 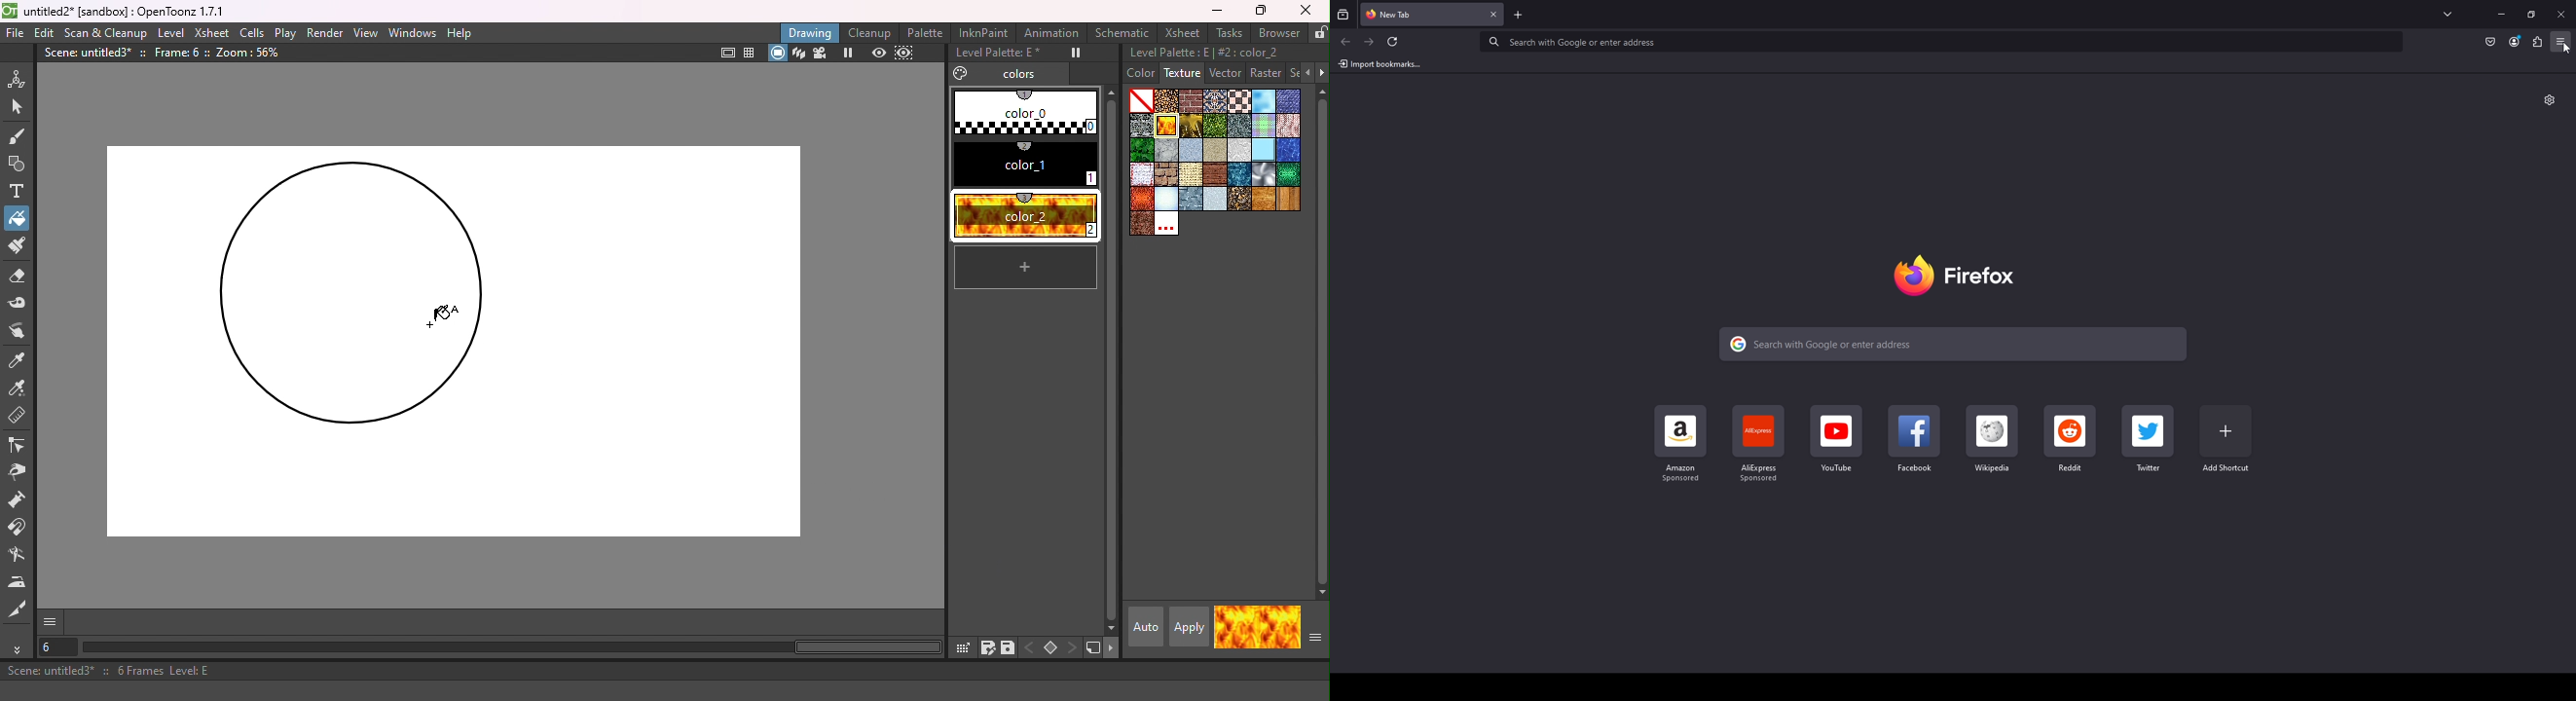 What do you see at coordinates (2560, 47) in the screenshot?
I see `cursor` at bounding box center [2560, 47].